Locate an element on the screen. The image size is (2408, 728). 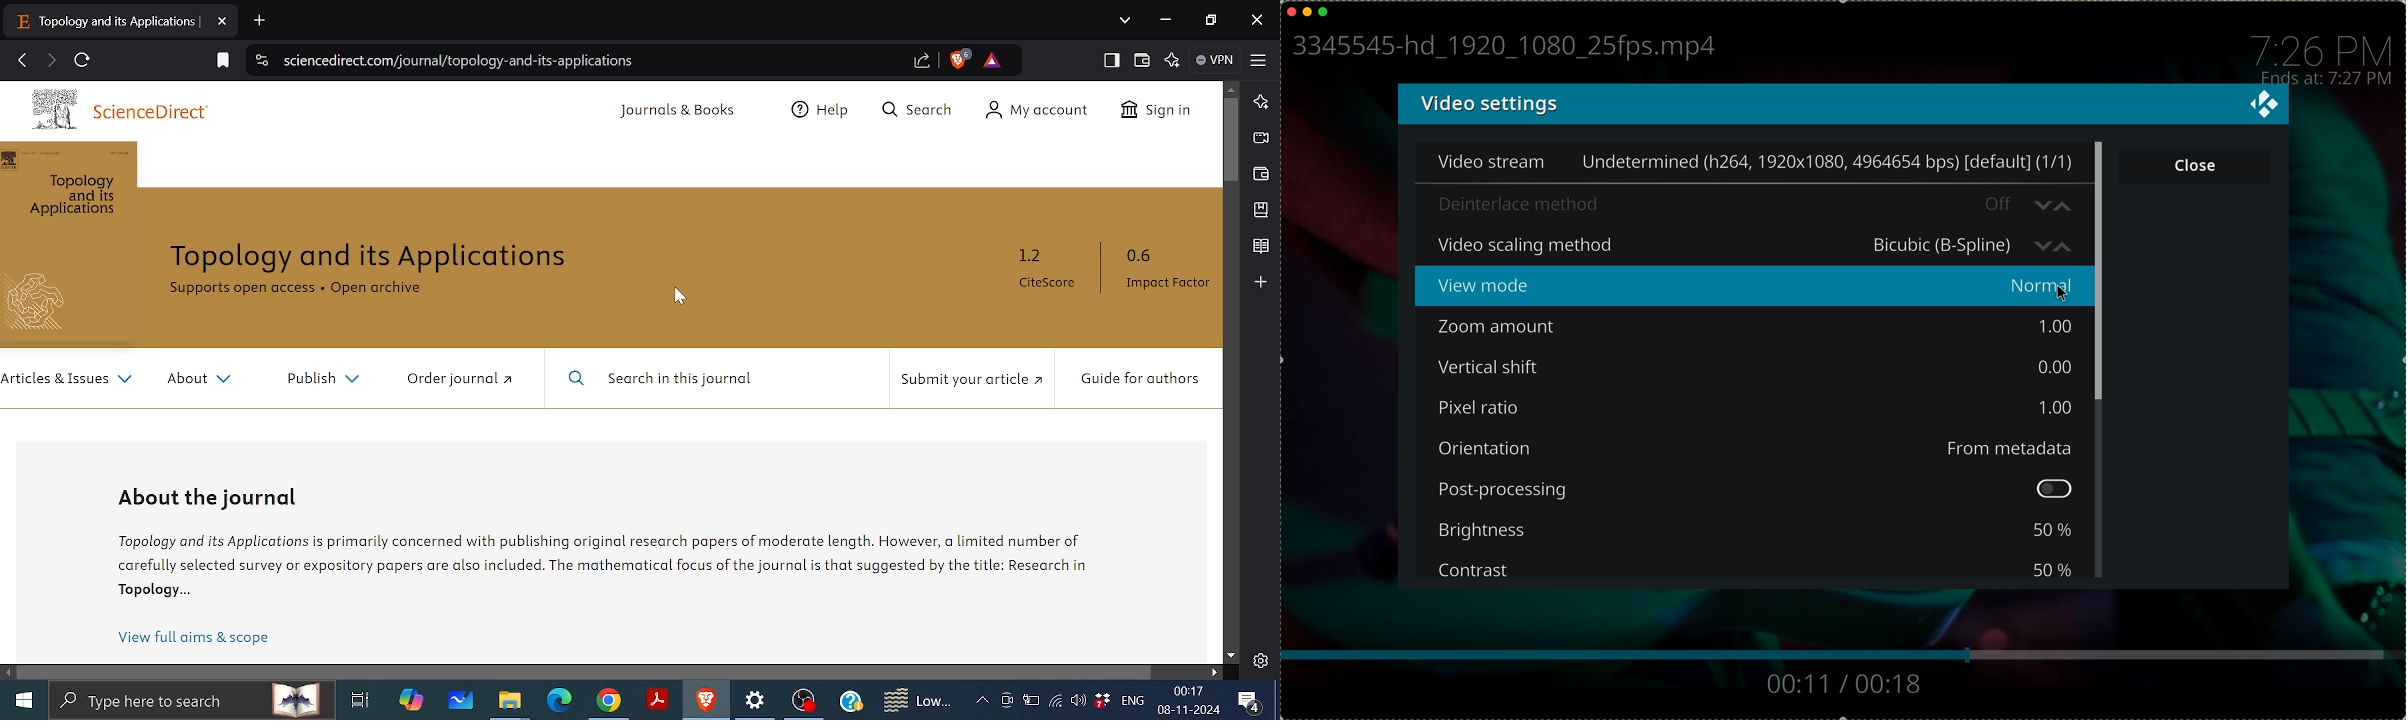
zoom amount is located at coordinates (1497, 327).